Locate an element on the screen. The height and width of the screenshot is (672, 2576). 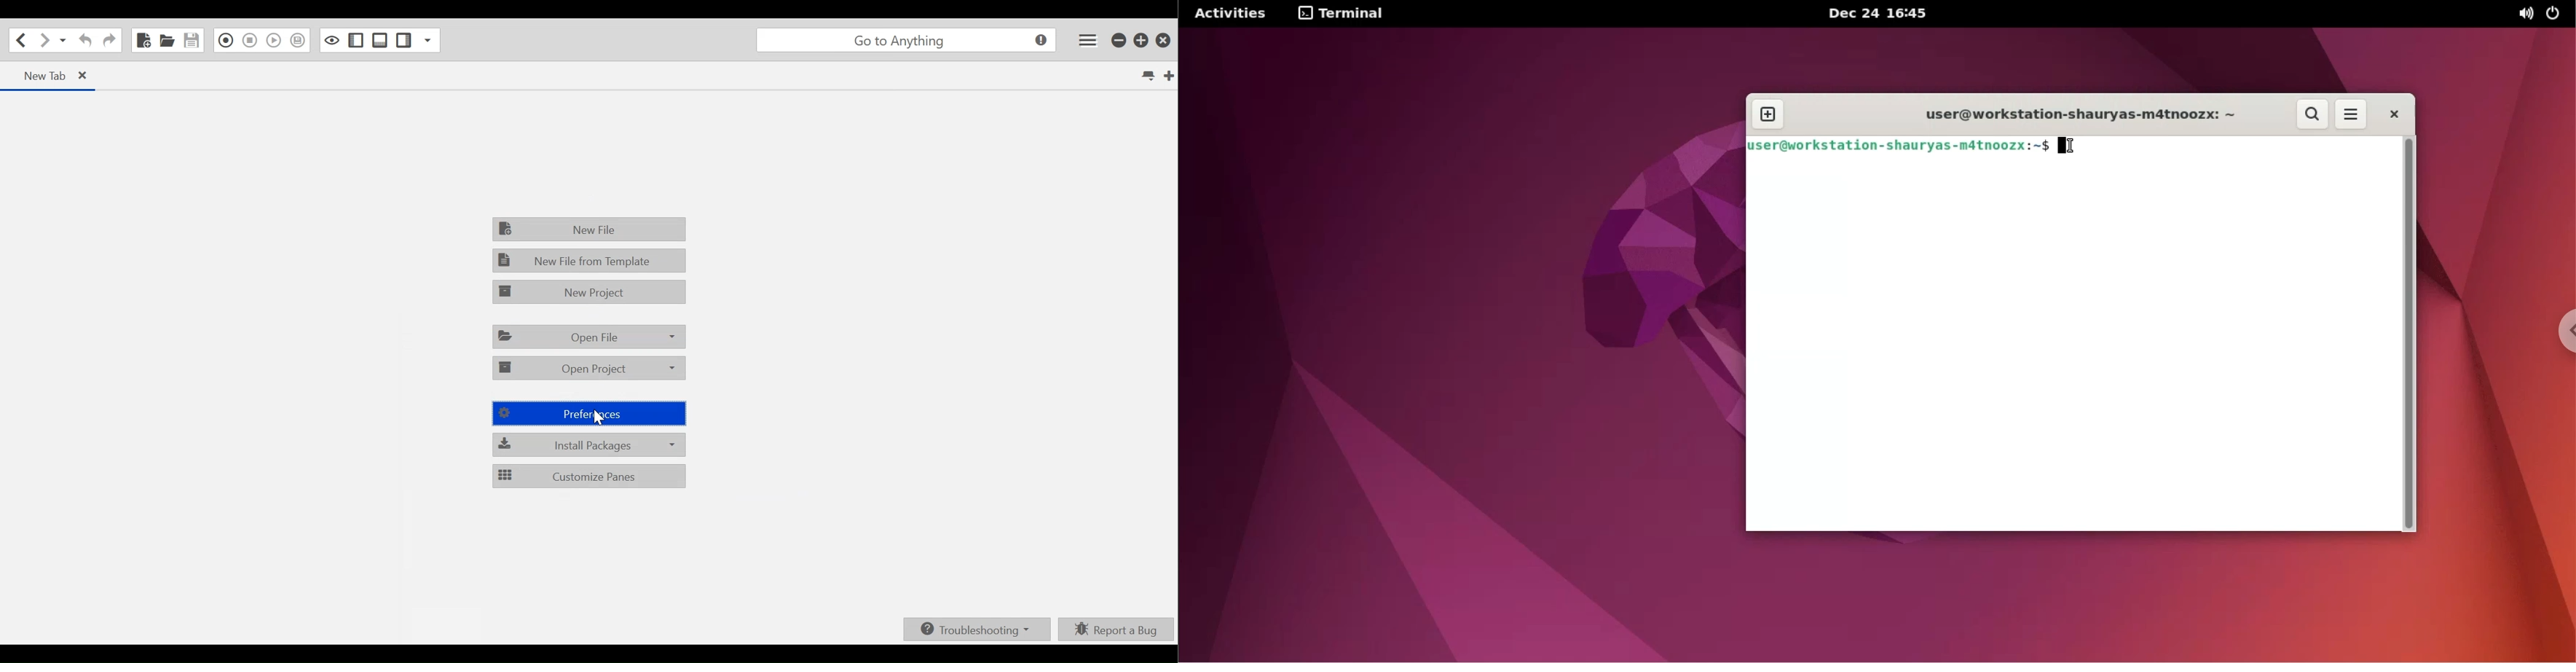
Go back onelocation is located at coordinates (20, 39).